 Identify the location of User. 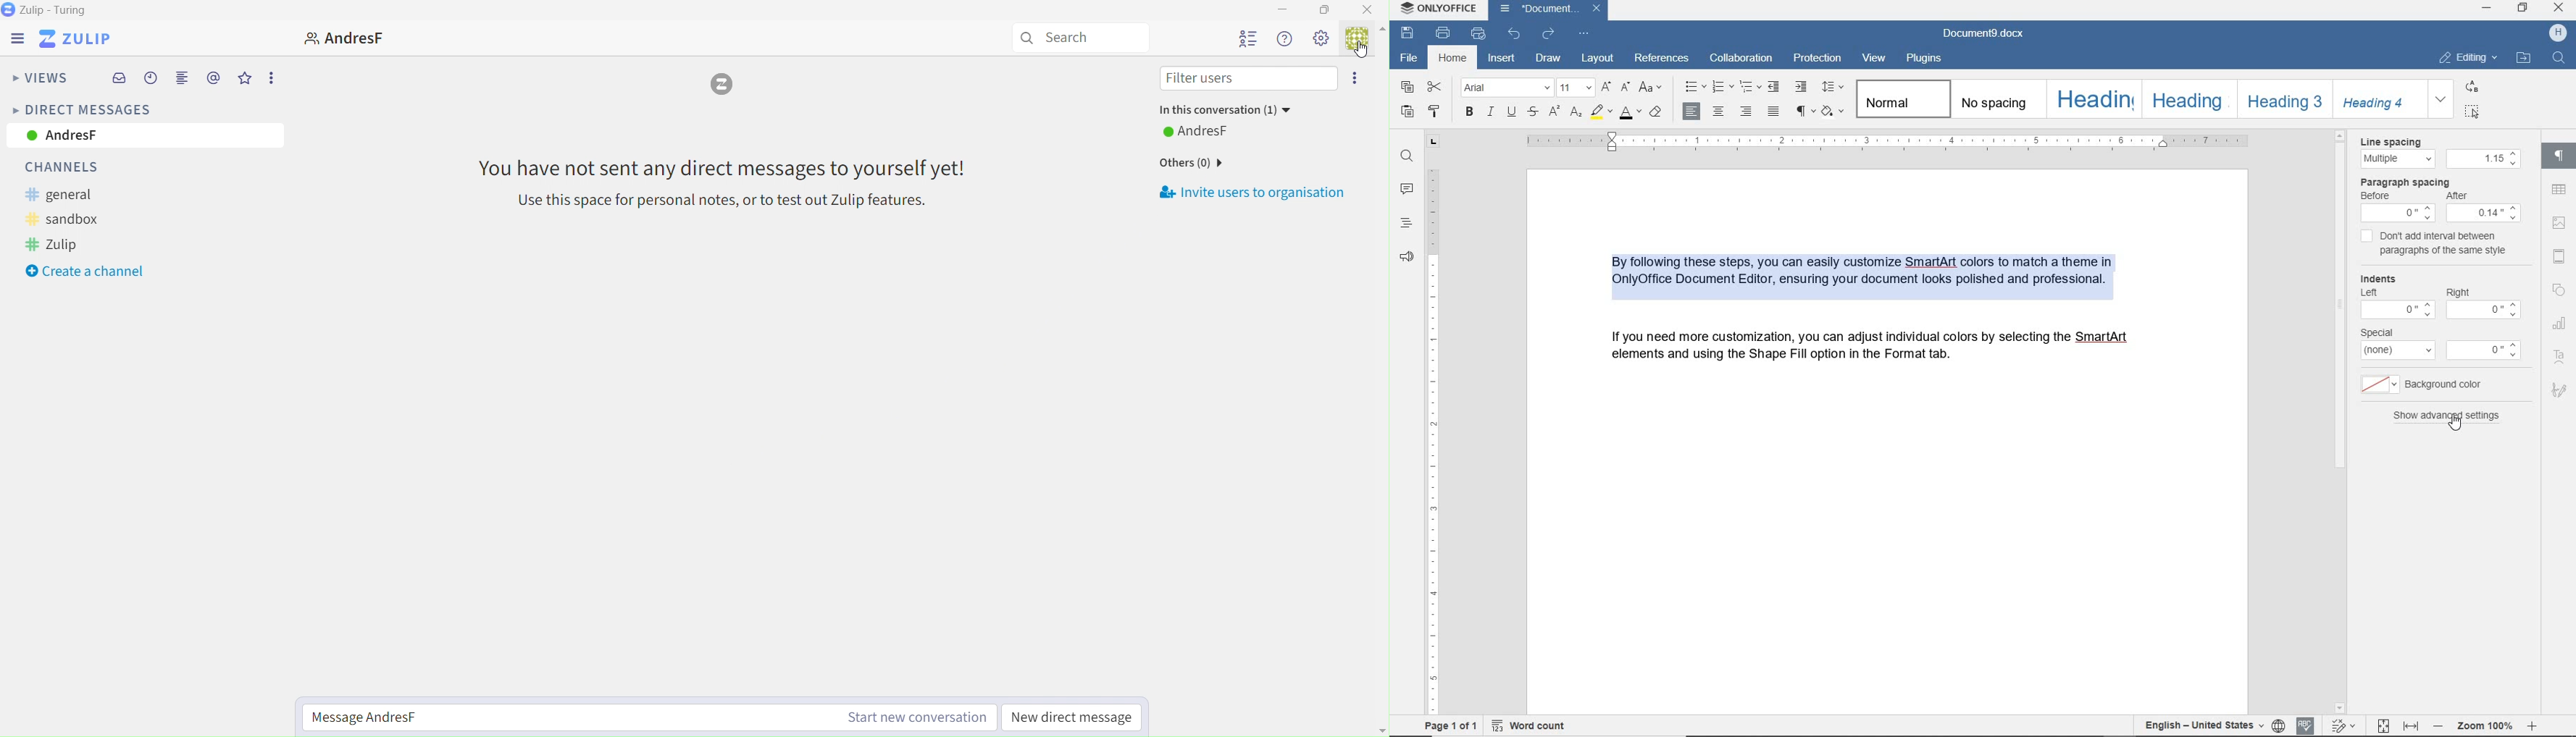
(338, 38).